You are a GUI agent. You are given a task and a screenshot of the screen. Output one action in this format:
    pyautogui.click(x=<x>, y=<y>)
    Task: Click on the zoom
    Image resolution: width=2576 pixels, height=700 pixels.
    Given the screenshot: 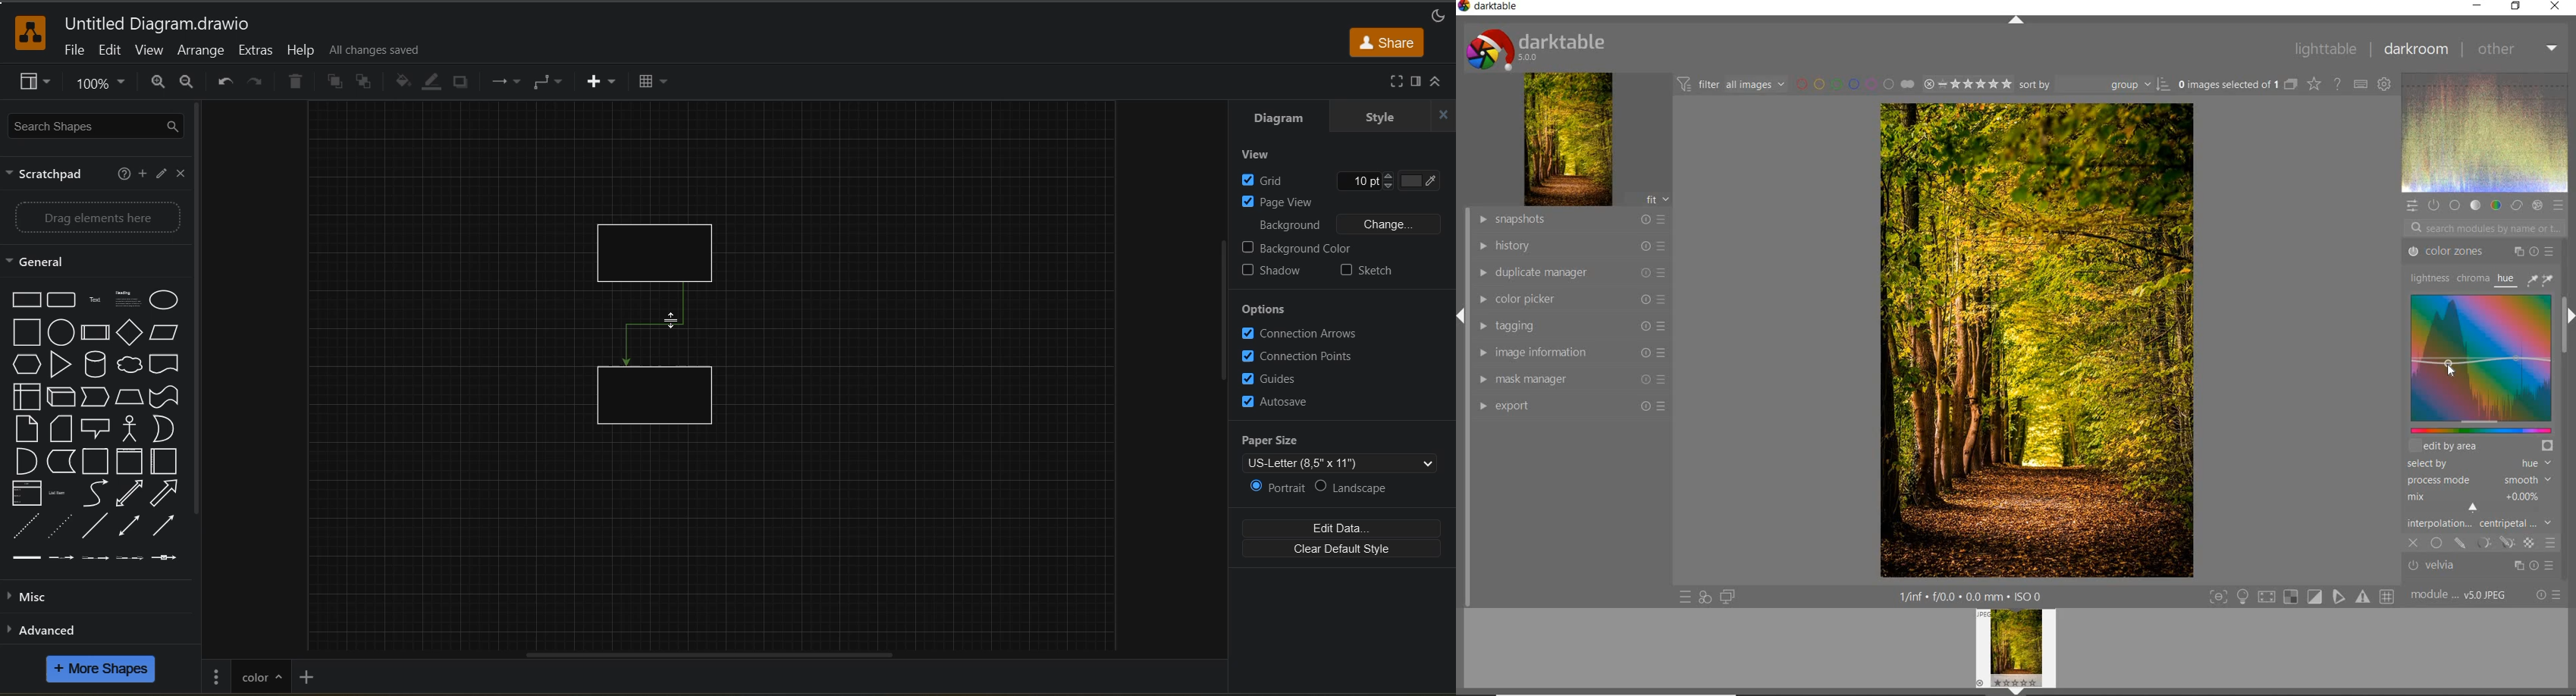 What is the action you would take?
    pyautogui.click(x=104, y=86)
    